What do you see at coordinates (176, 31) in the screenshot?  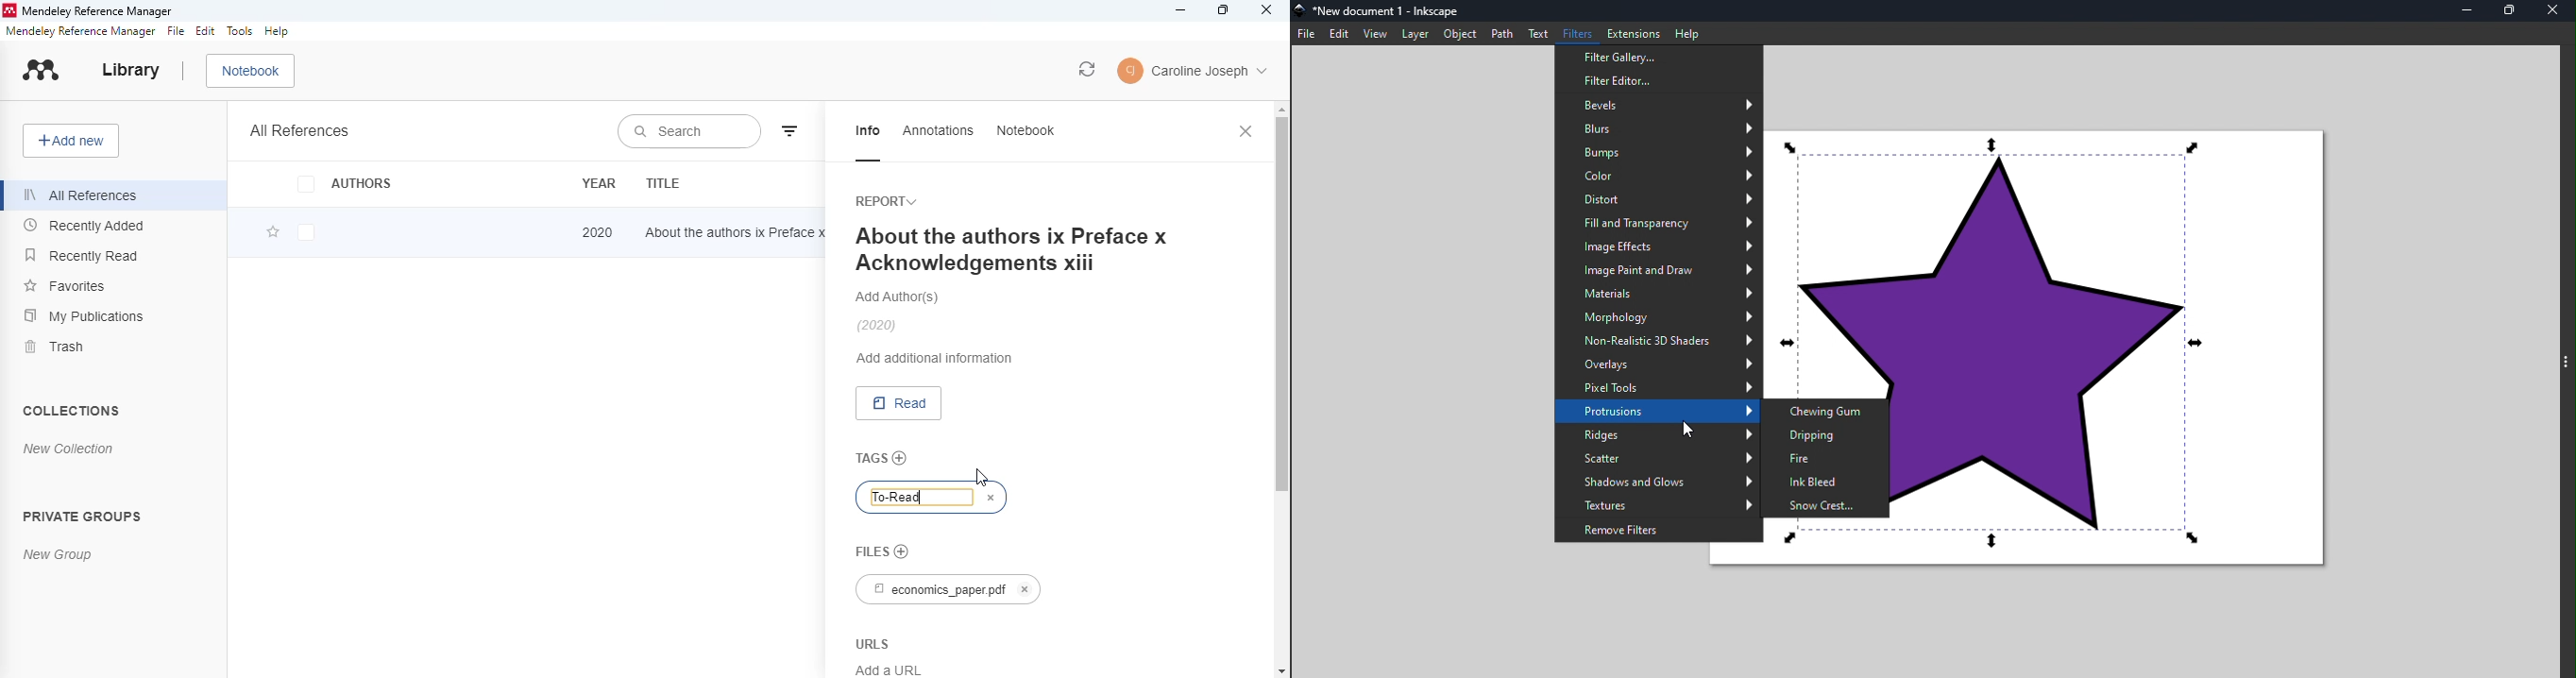 I see `file` at bounding box center [176, 31].